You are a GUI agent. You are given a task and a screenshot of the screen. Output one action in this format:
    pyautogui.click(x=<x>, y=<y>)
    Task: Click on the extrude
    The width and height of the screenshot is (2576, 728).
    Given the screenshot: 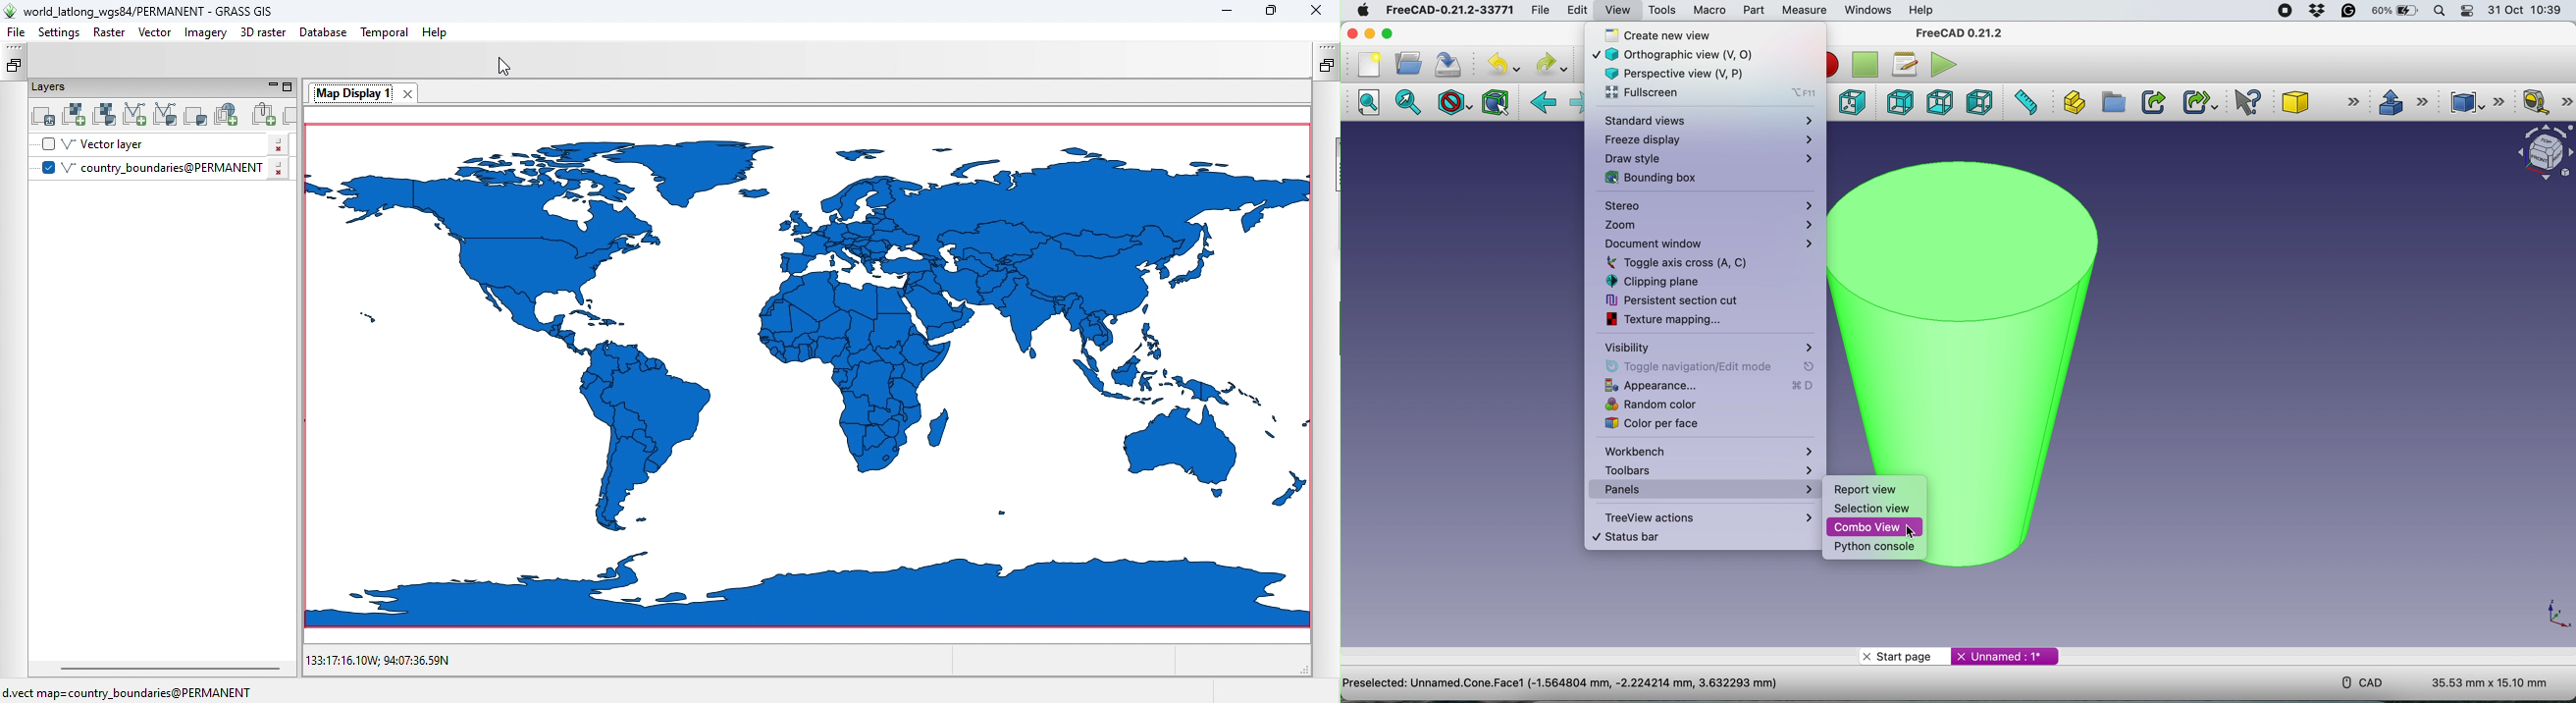 What is the action you would take?
    pyautogui.click(x=2403, y=102)
    